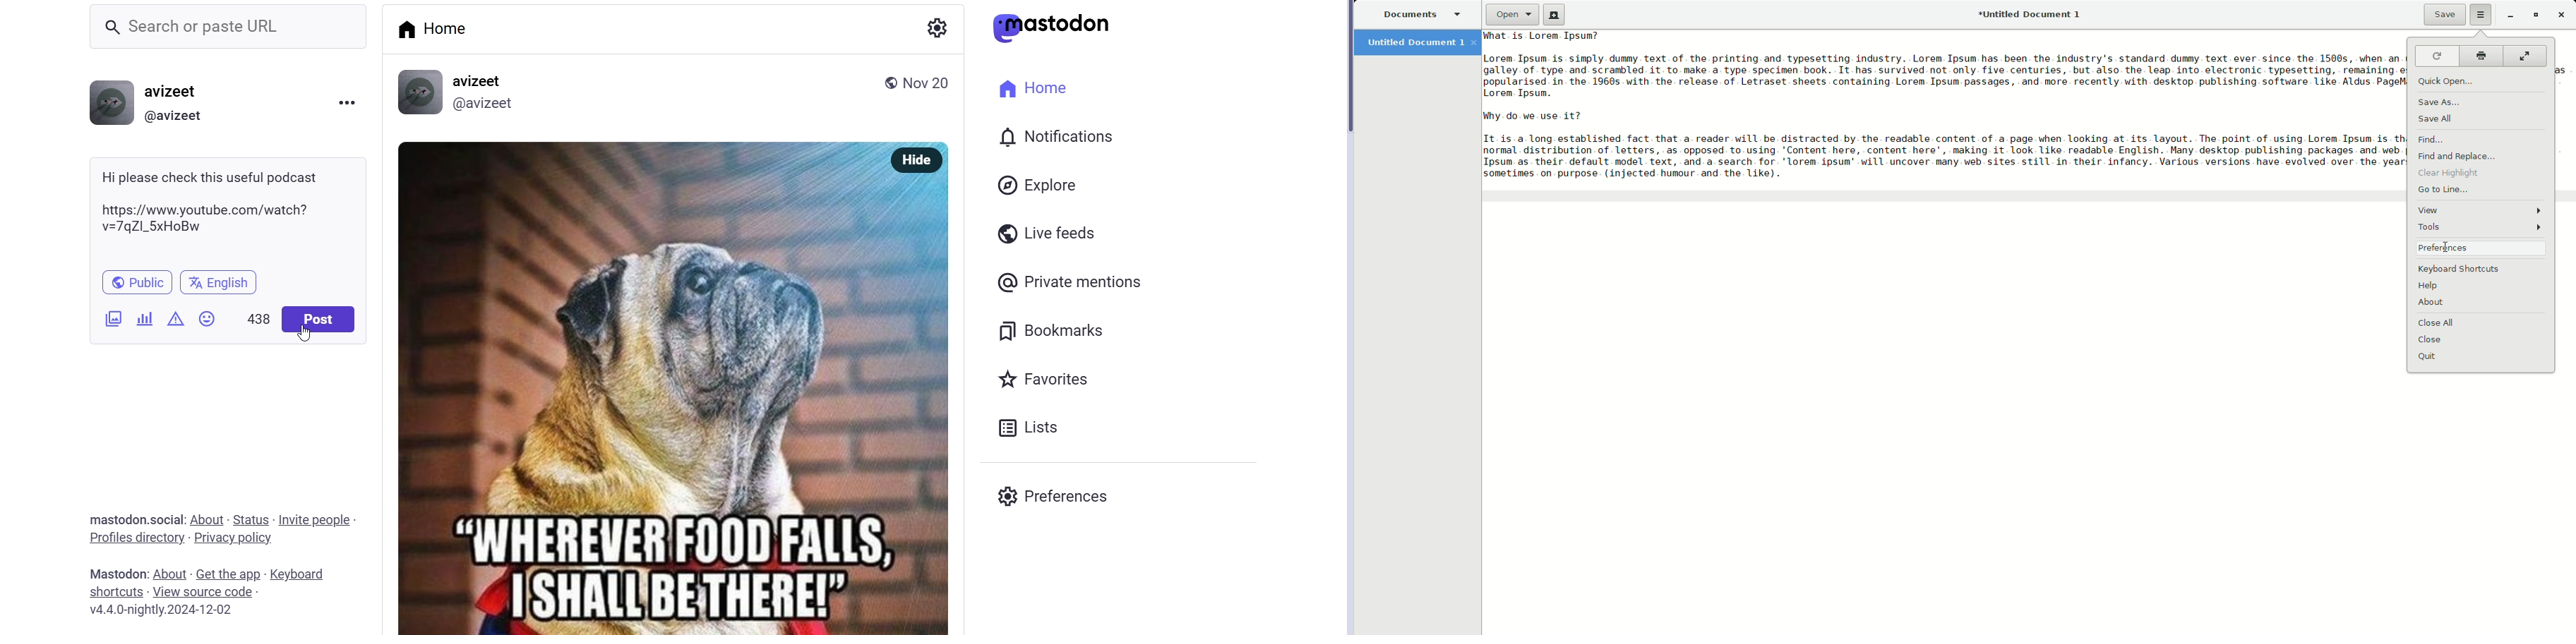 The width and height of the screenshot is (2576, 644). I want to click on Paragraphs, so click(1944, 105).